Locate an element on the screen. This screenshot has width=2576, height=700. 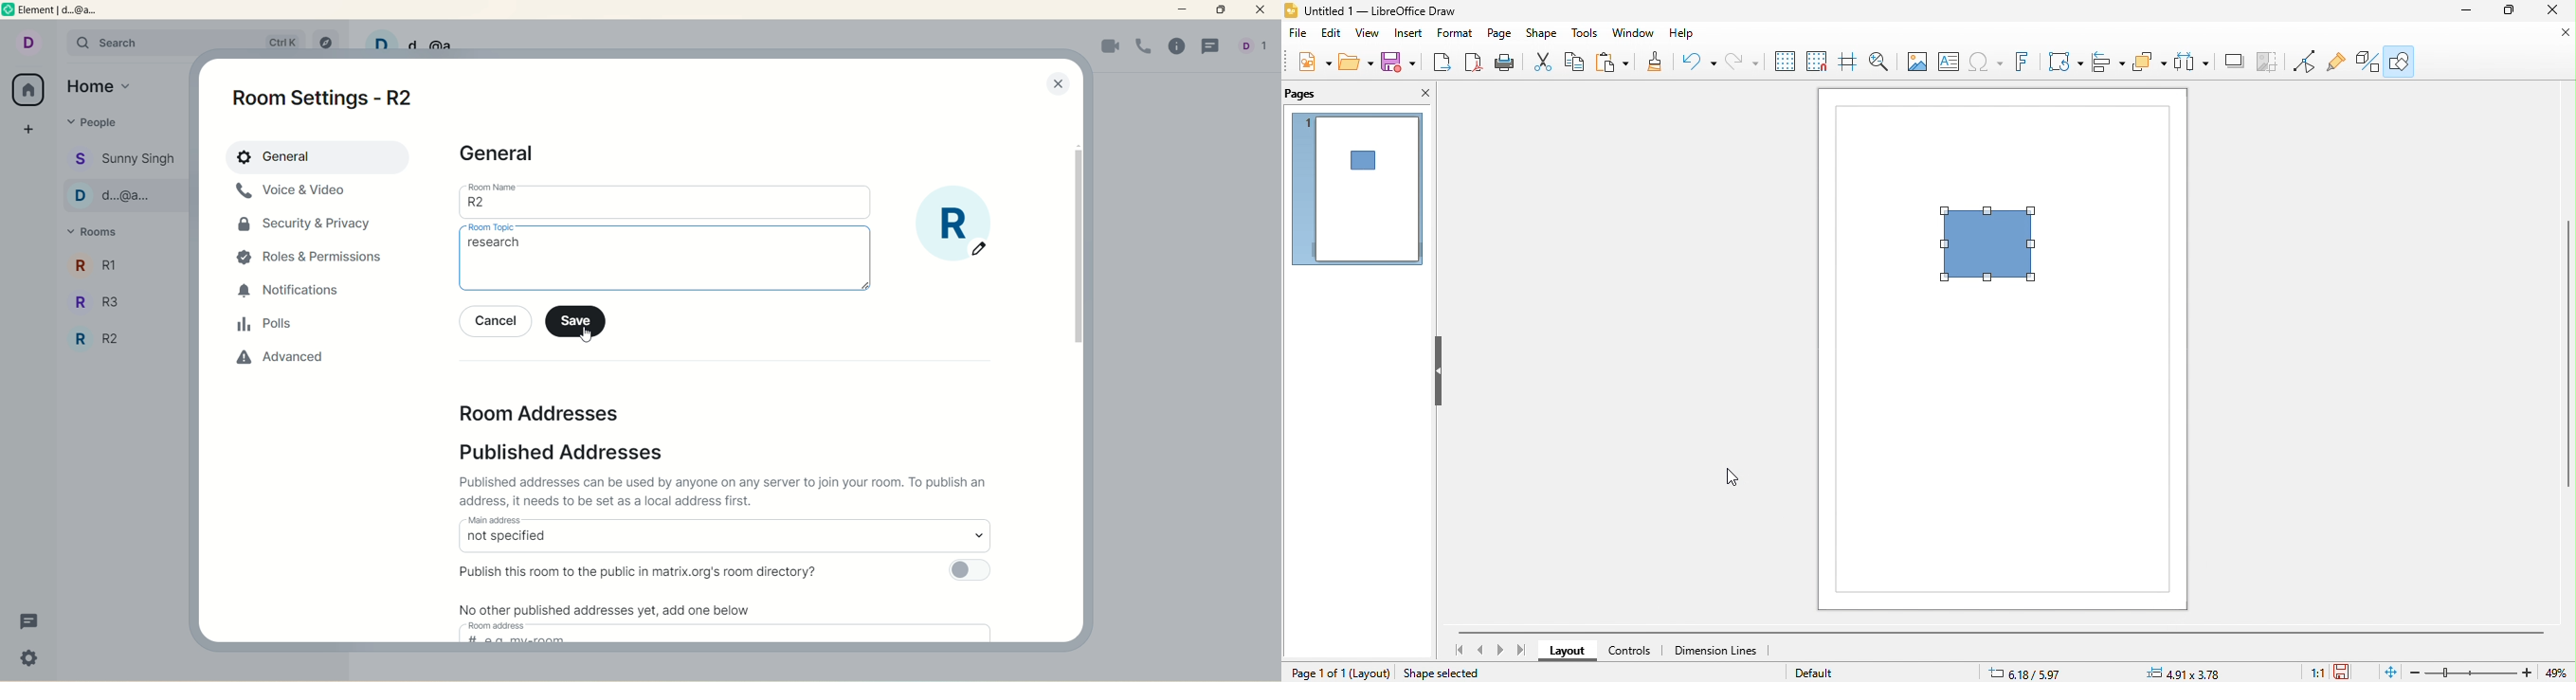
room settings is located at coordinates (331, 97).